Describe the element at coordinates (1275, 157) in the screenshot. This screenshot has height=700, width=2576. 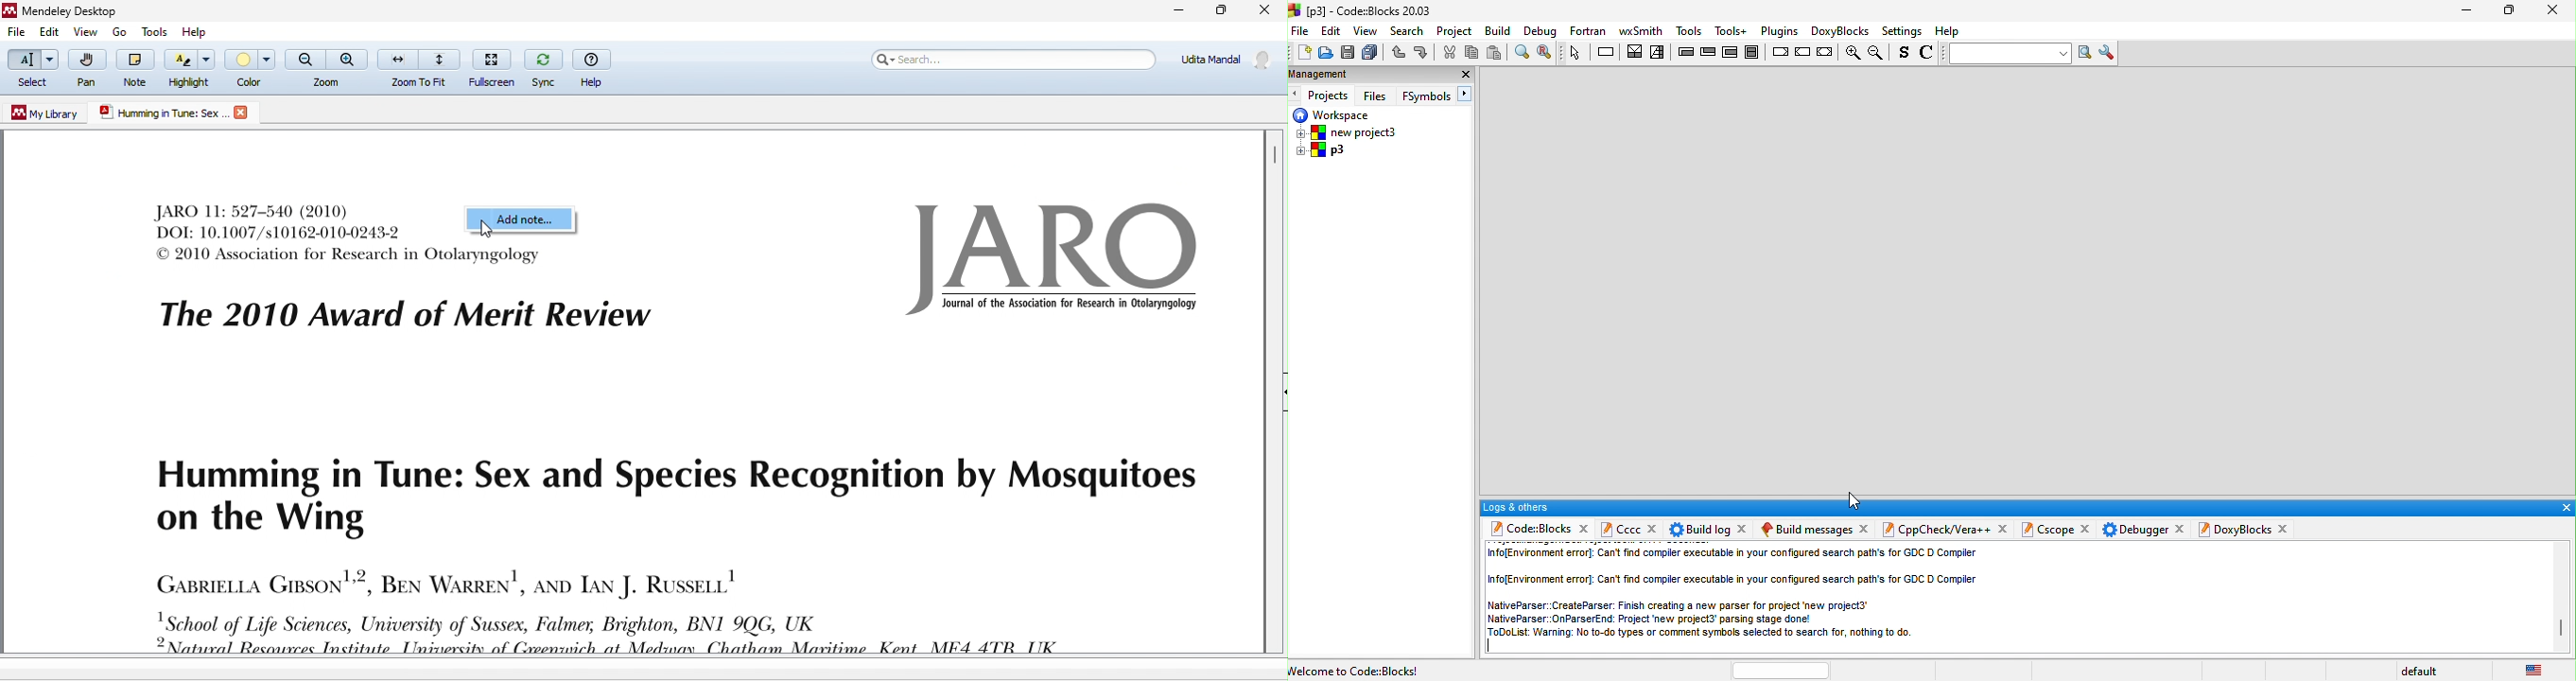
I see `vertical scroll bar` at that location.